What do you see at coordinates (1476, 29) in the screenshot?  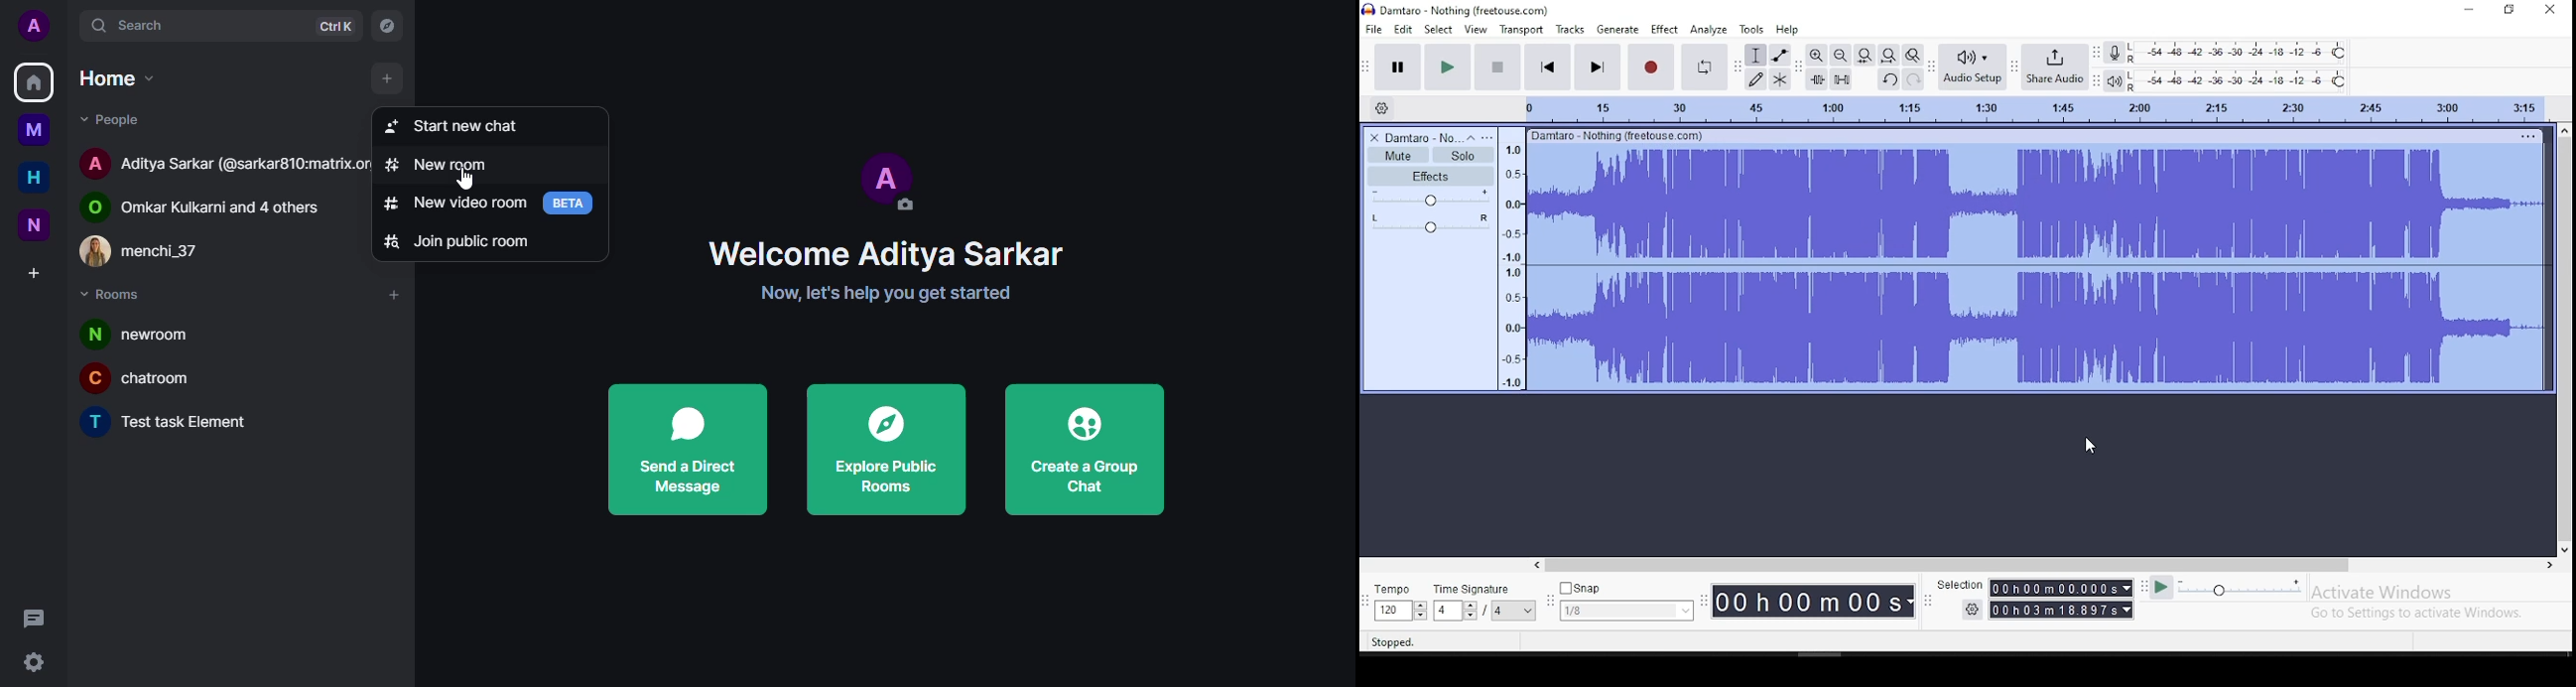 I see `view` at bounding box center [1476, 29].